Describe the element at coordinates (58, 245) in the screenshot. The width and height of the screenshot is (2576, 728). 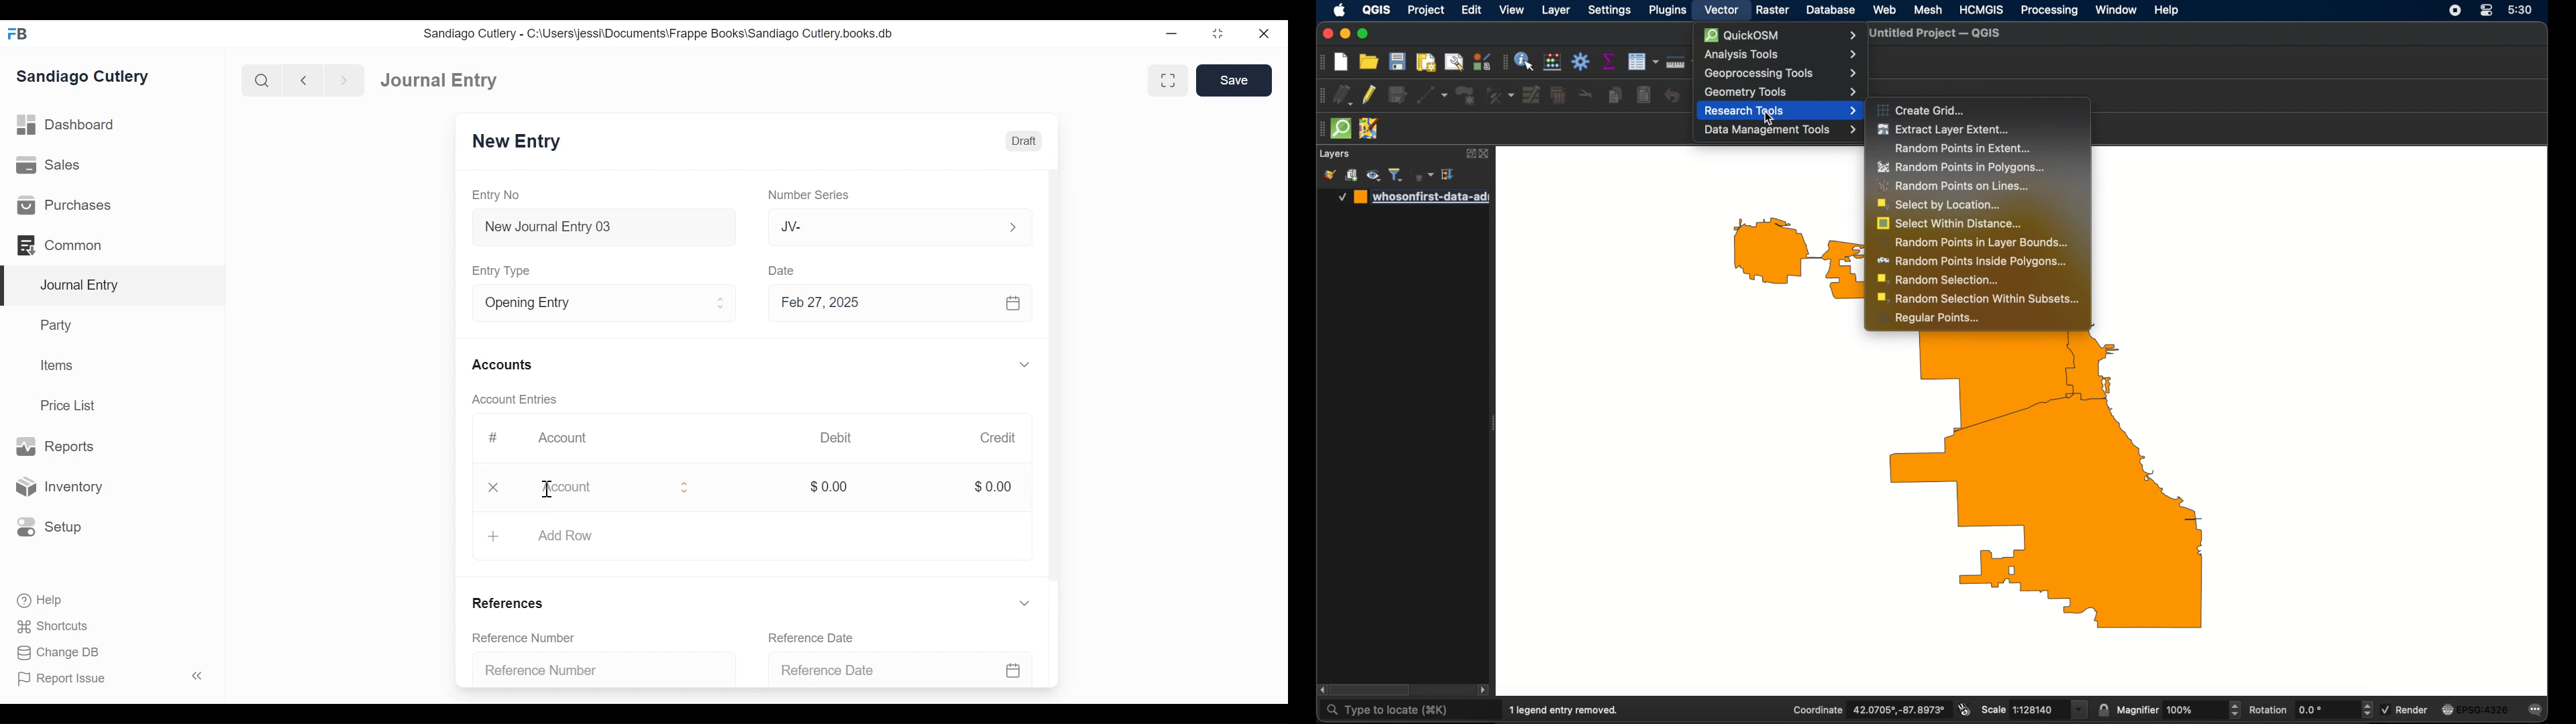
I see `Commons` at that location.